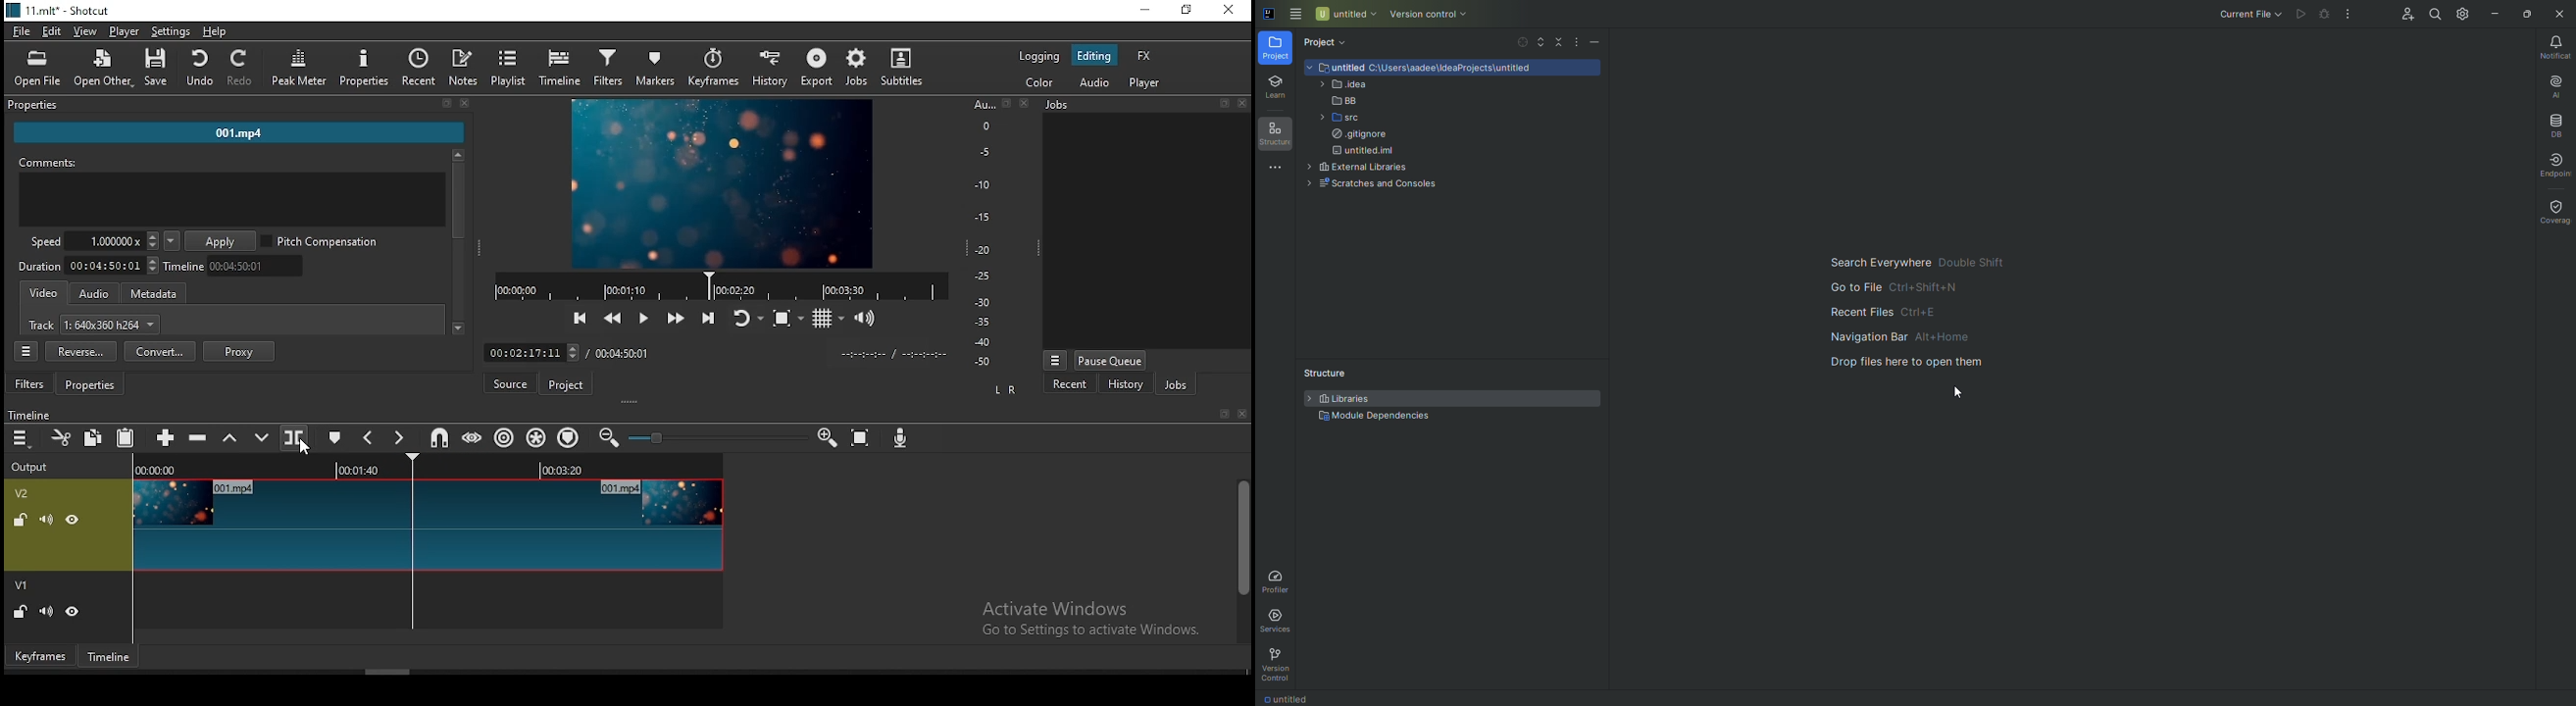  I want to click on create/edit marker, so click(336, 435).